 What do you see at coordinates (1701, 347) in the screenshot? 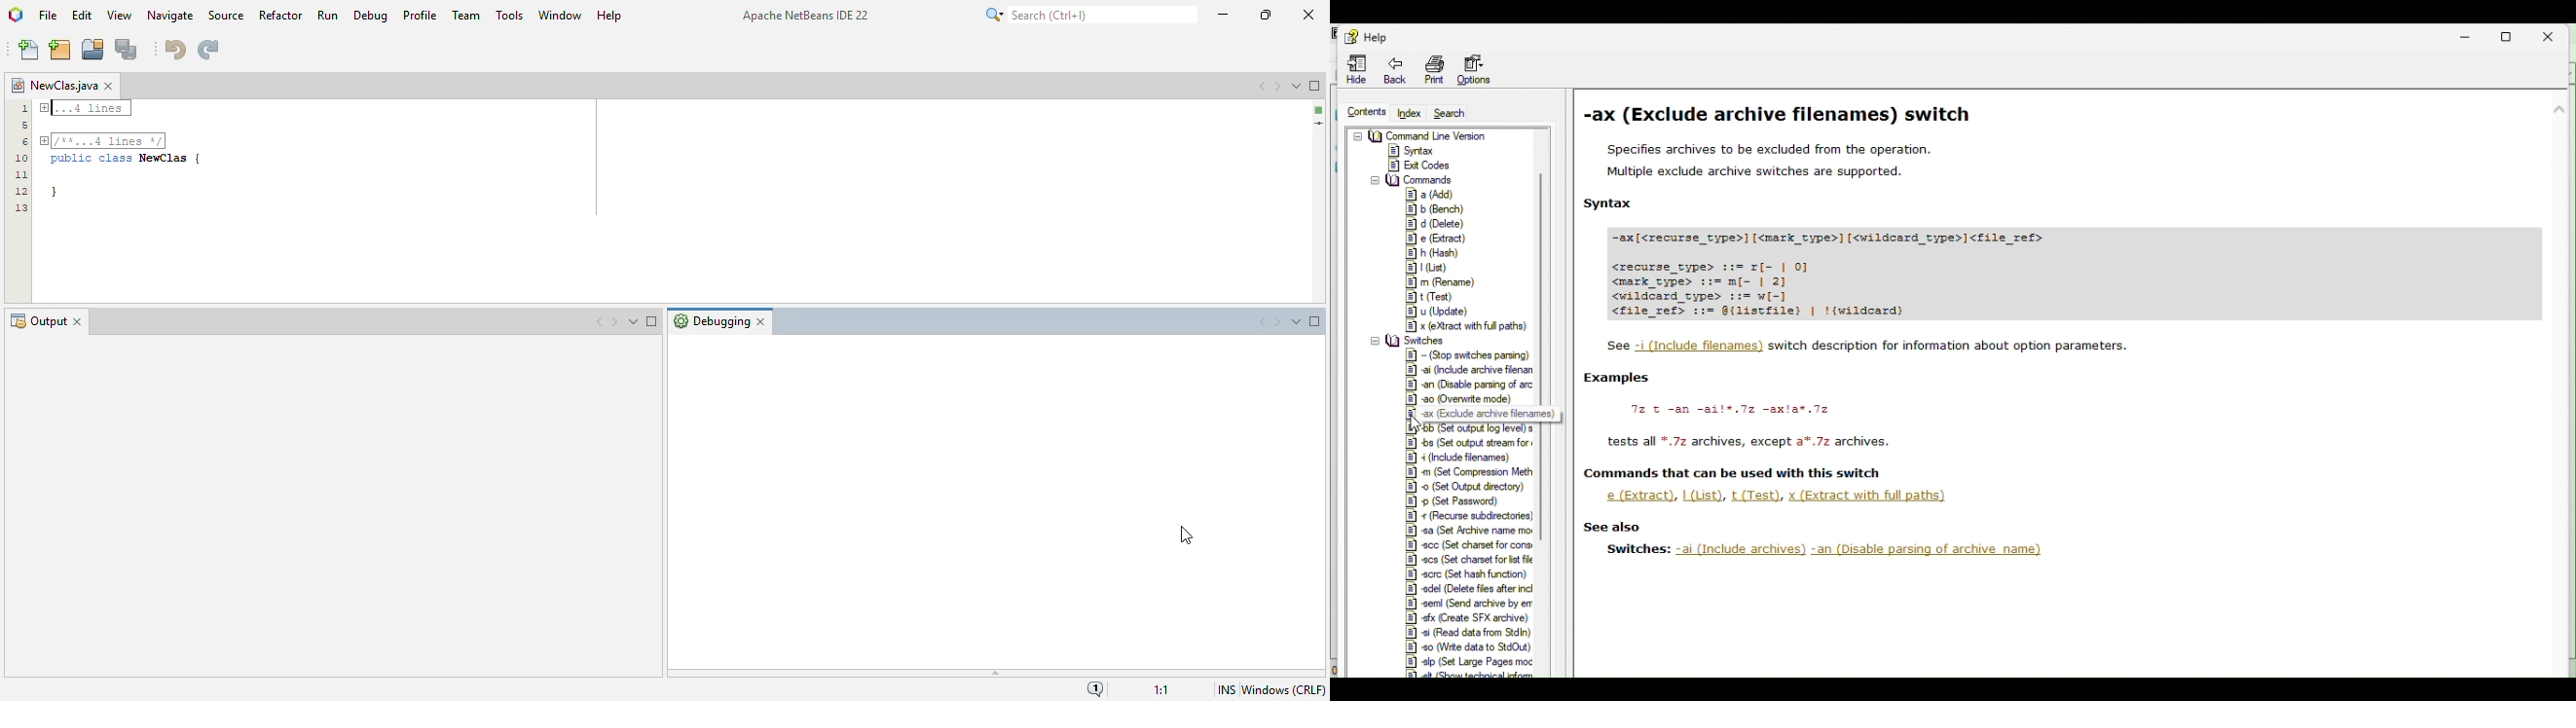
I see `1 (Include filenames)` at bounding box center [1701, 347].